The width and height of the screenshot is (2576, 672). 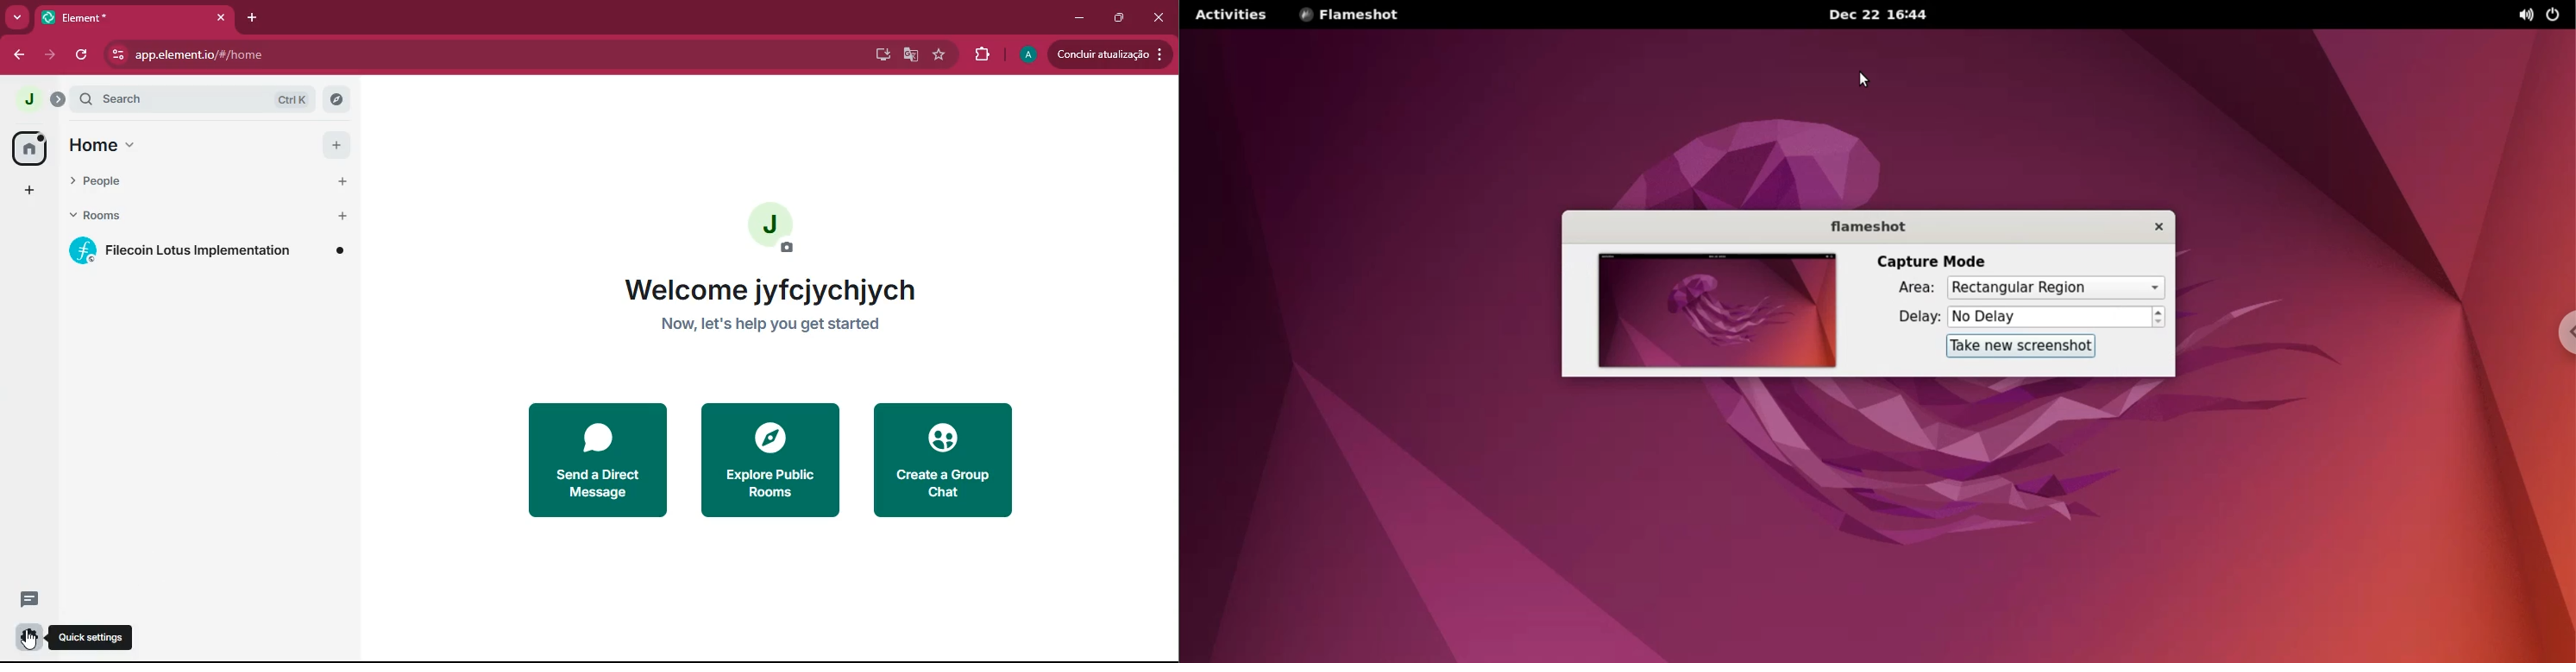 What do you see at coordinates (1351, 15) in the screenshot?
I see `flameshot options` at bounding box center [1351, 15].